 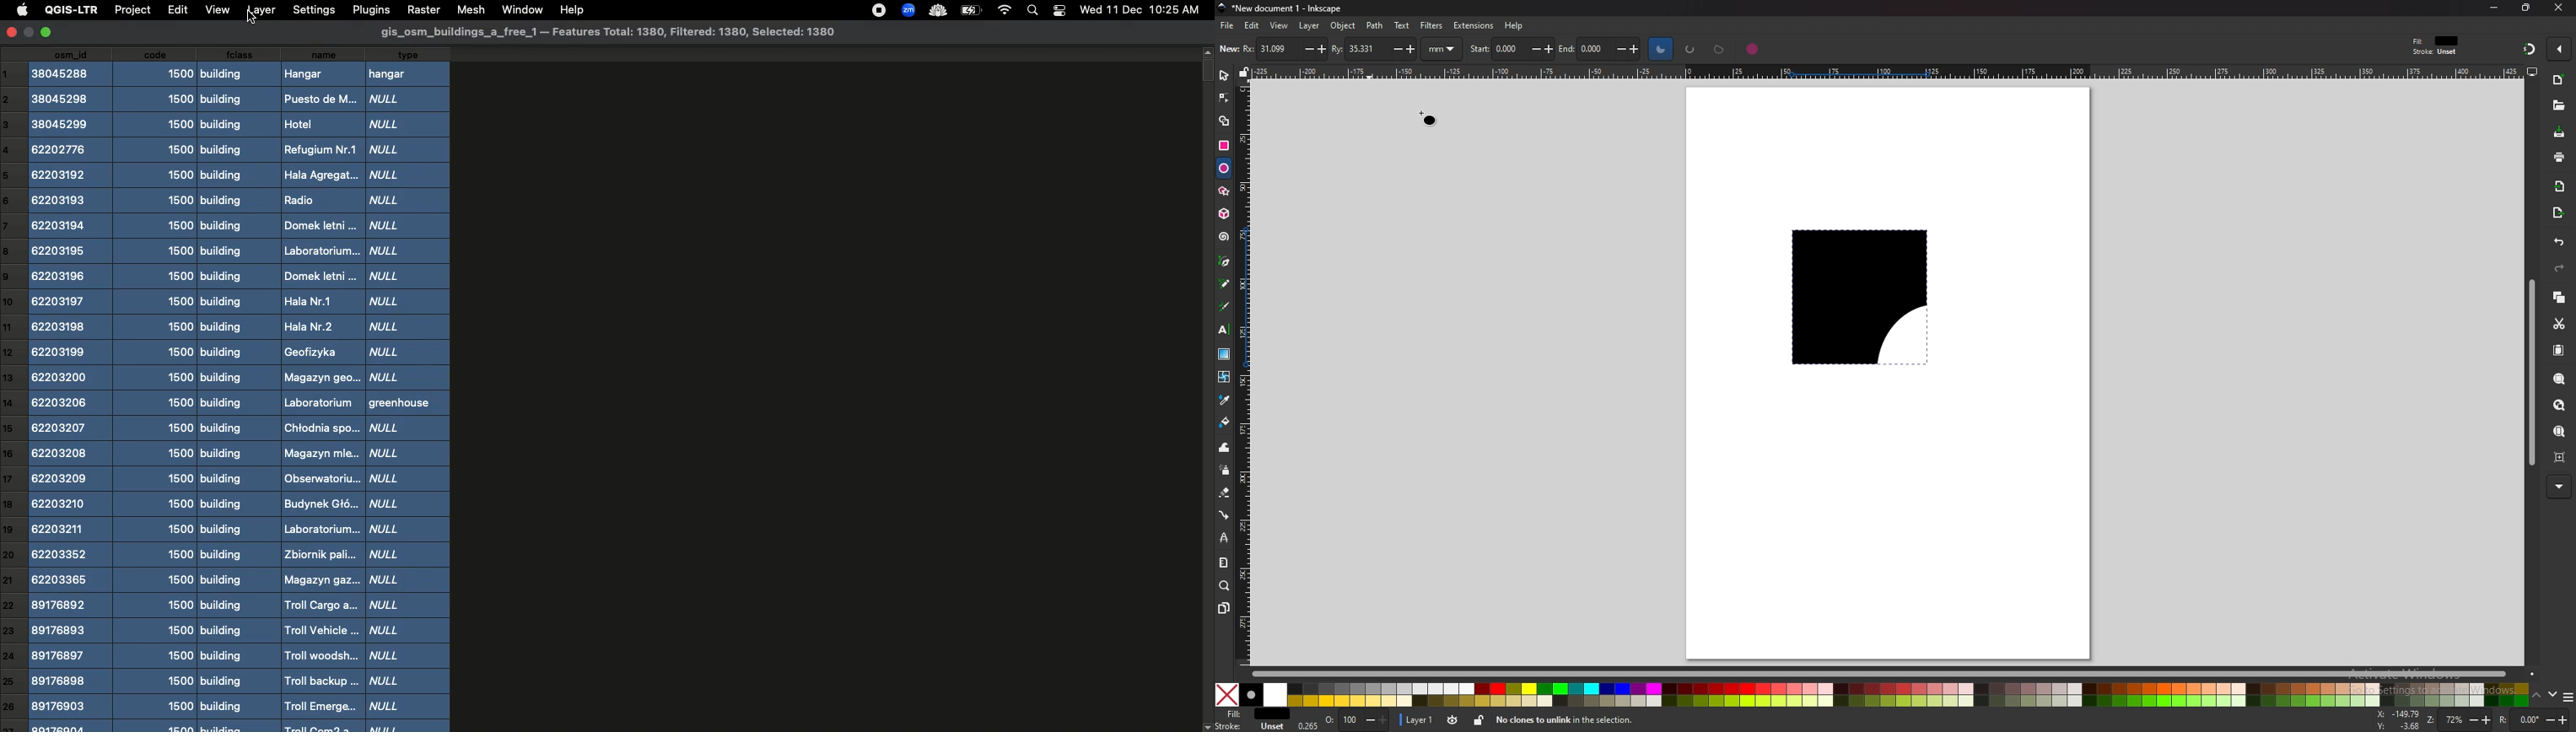 I want to click on cut, so click(x=2560, y=324).